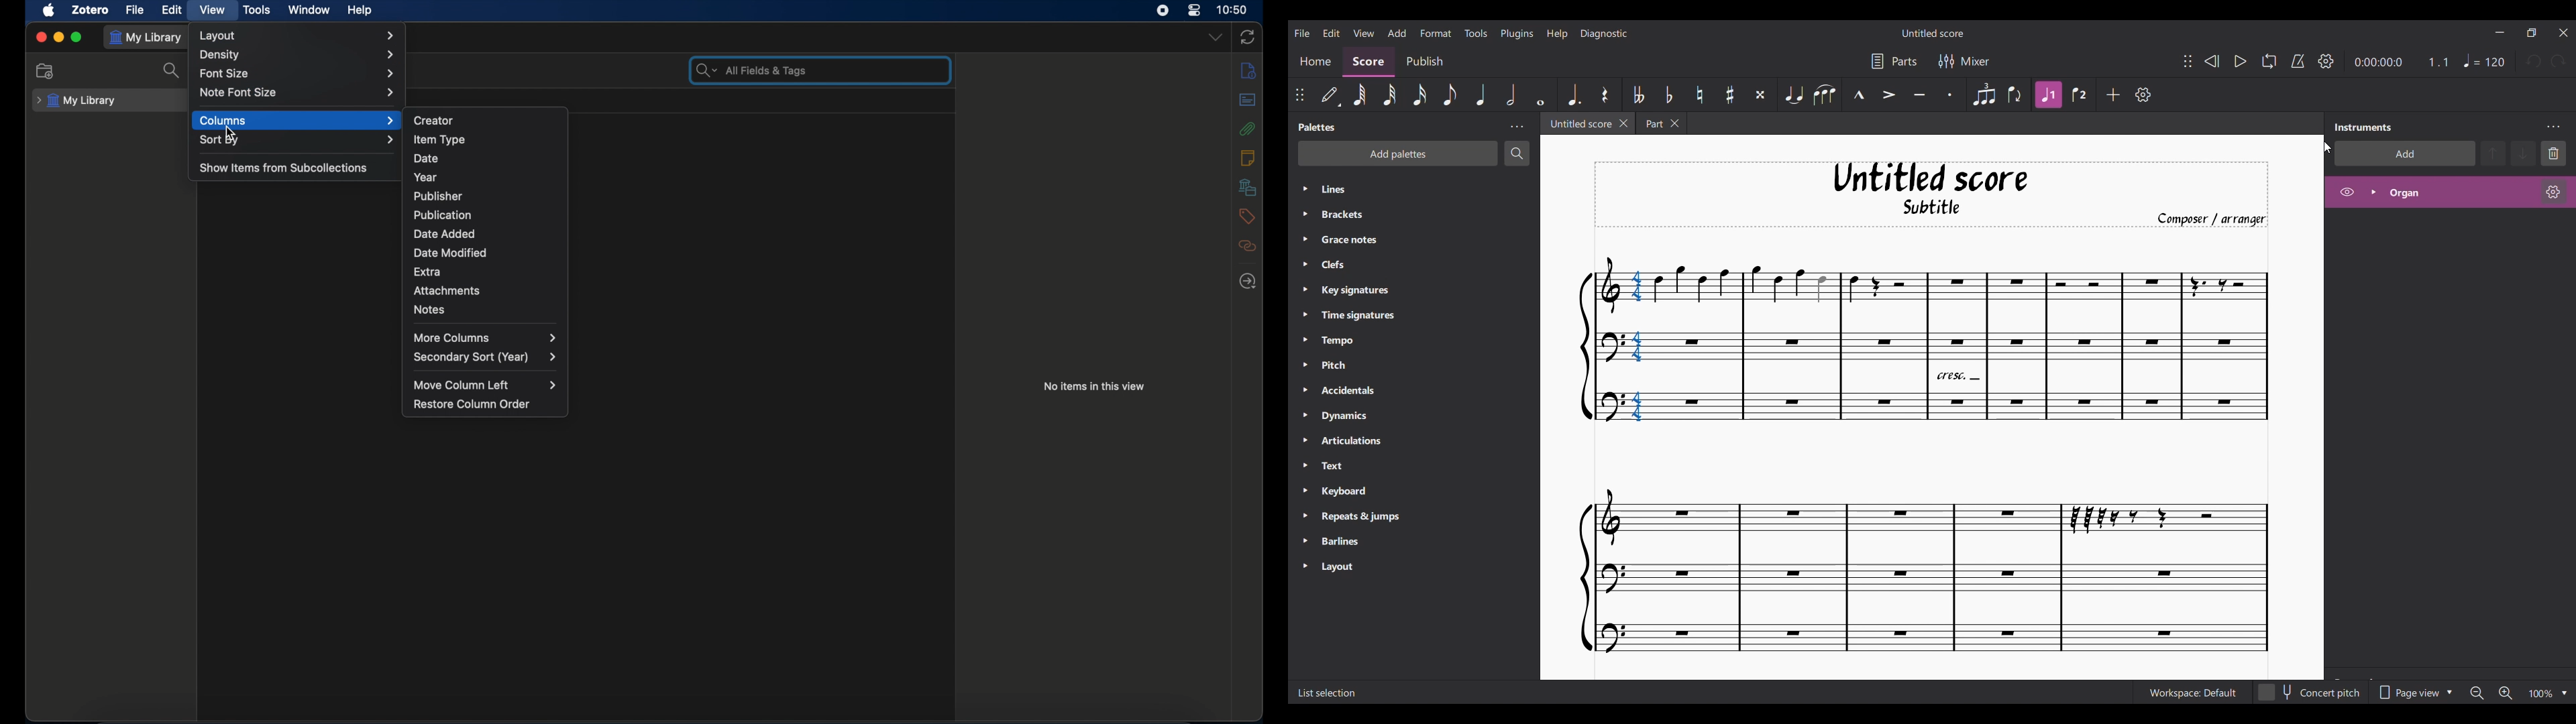 The image size is (2576, 728). Describe the element at coordinates (1232, 9) in the screenshot. I see `time` at that location.